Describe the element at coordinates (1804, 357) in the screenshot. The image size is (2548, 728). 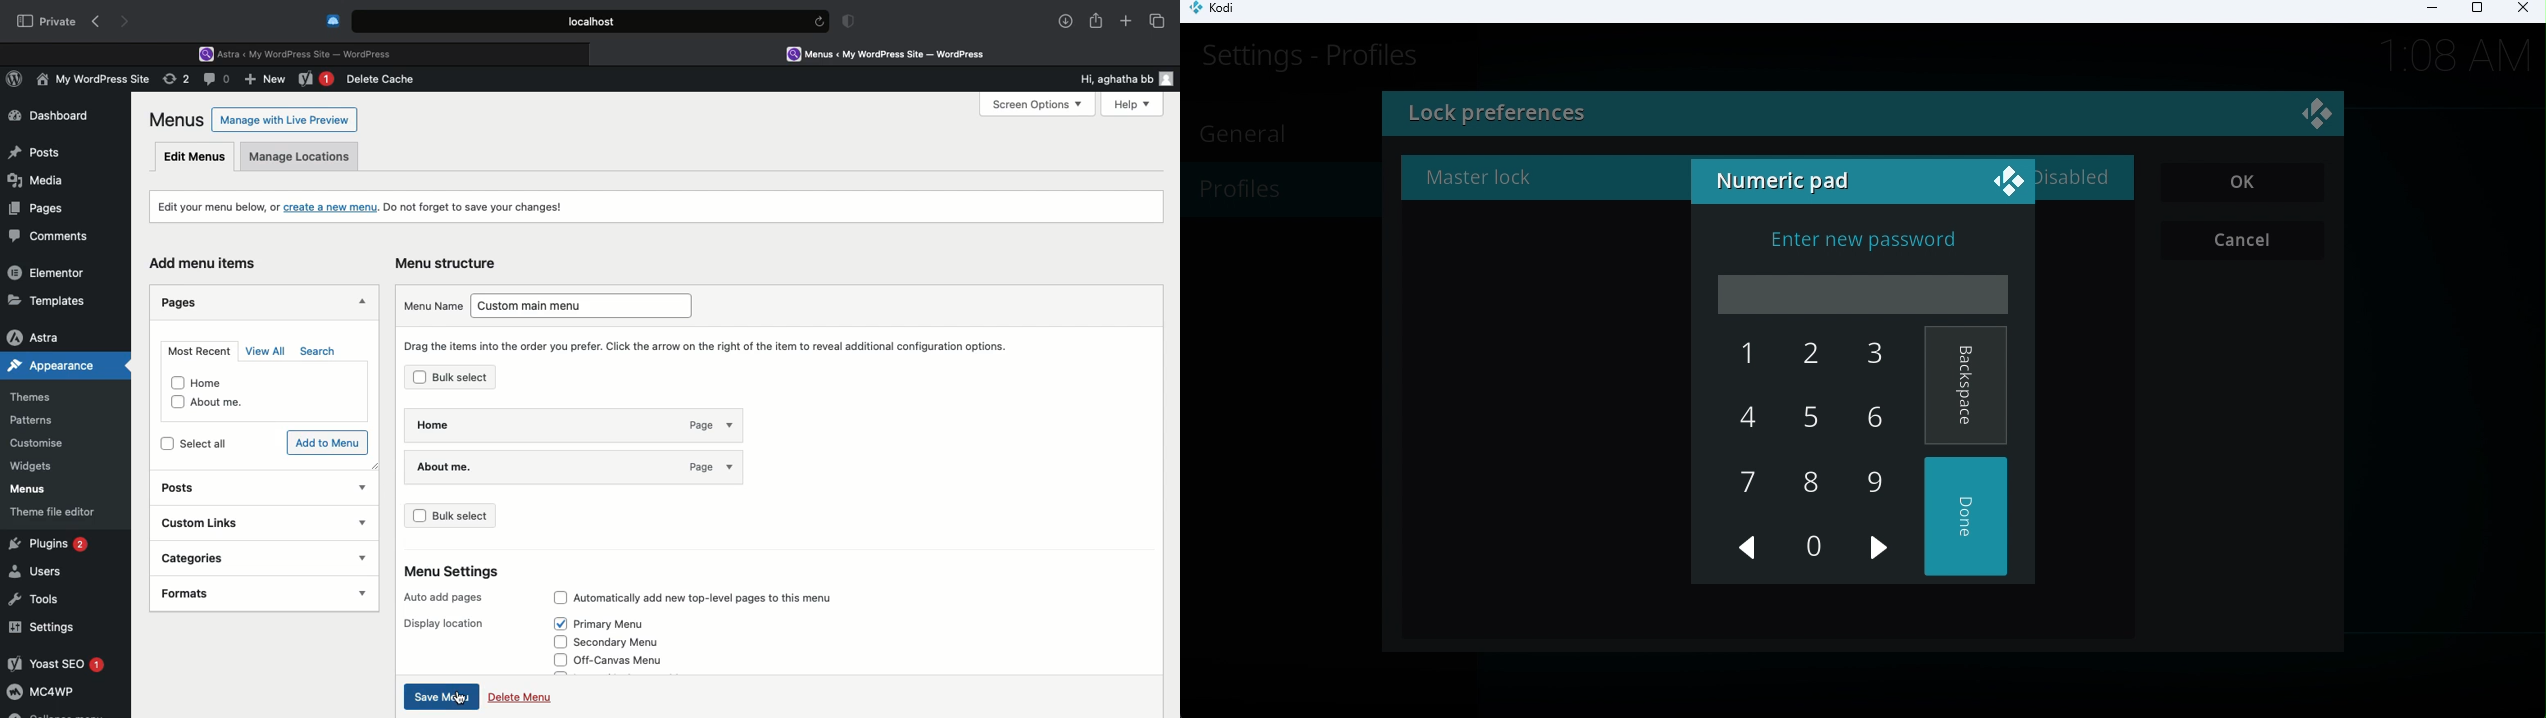
I see `2` at that location.